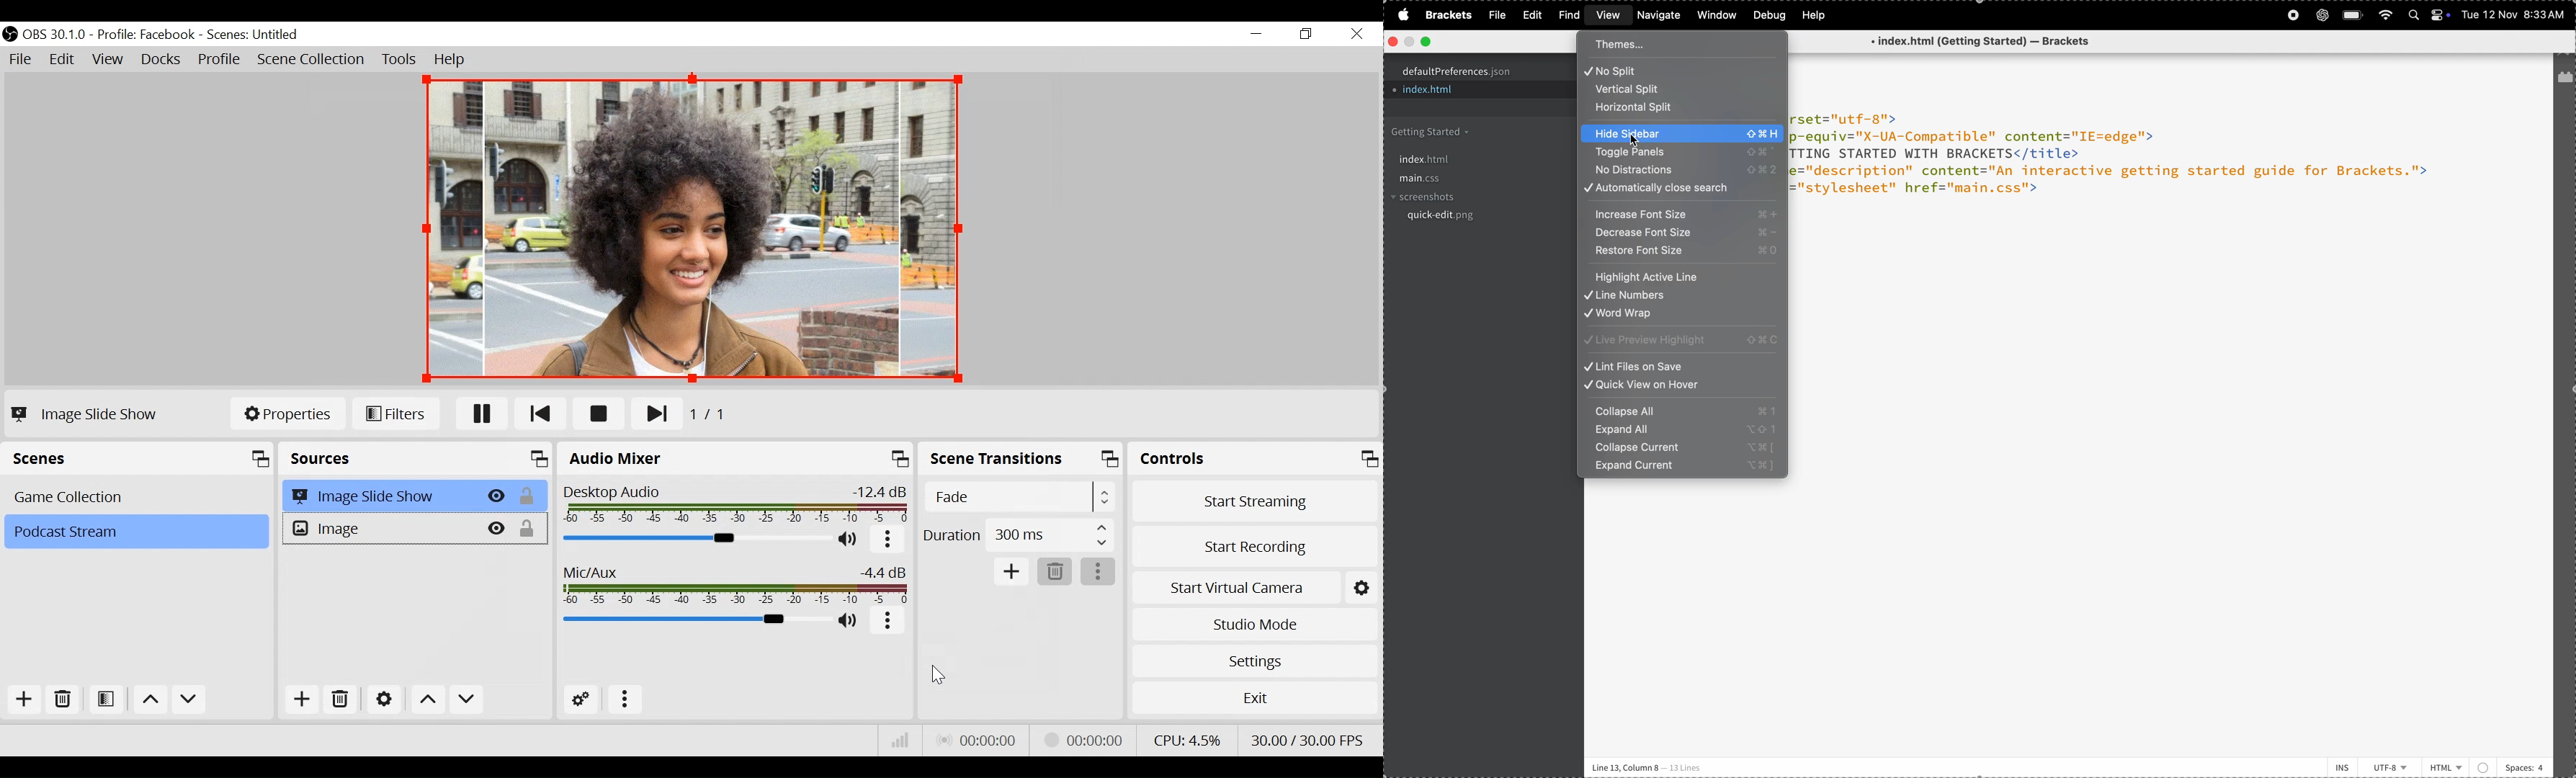 This screenshot has height=784, width=2576. I want to click on Cursor, so click(308, 710).